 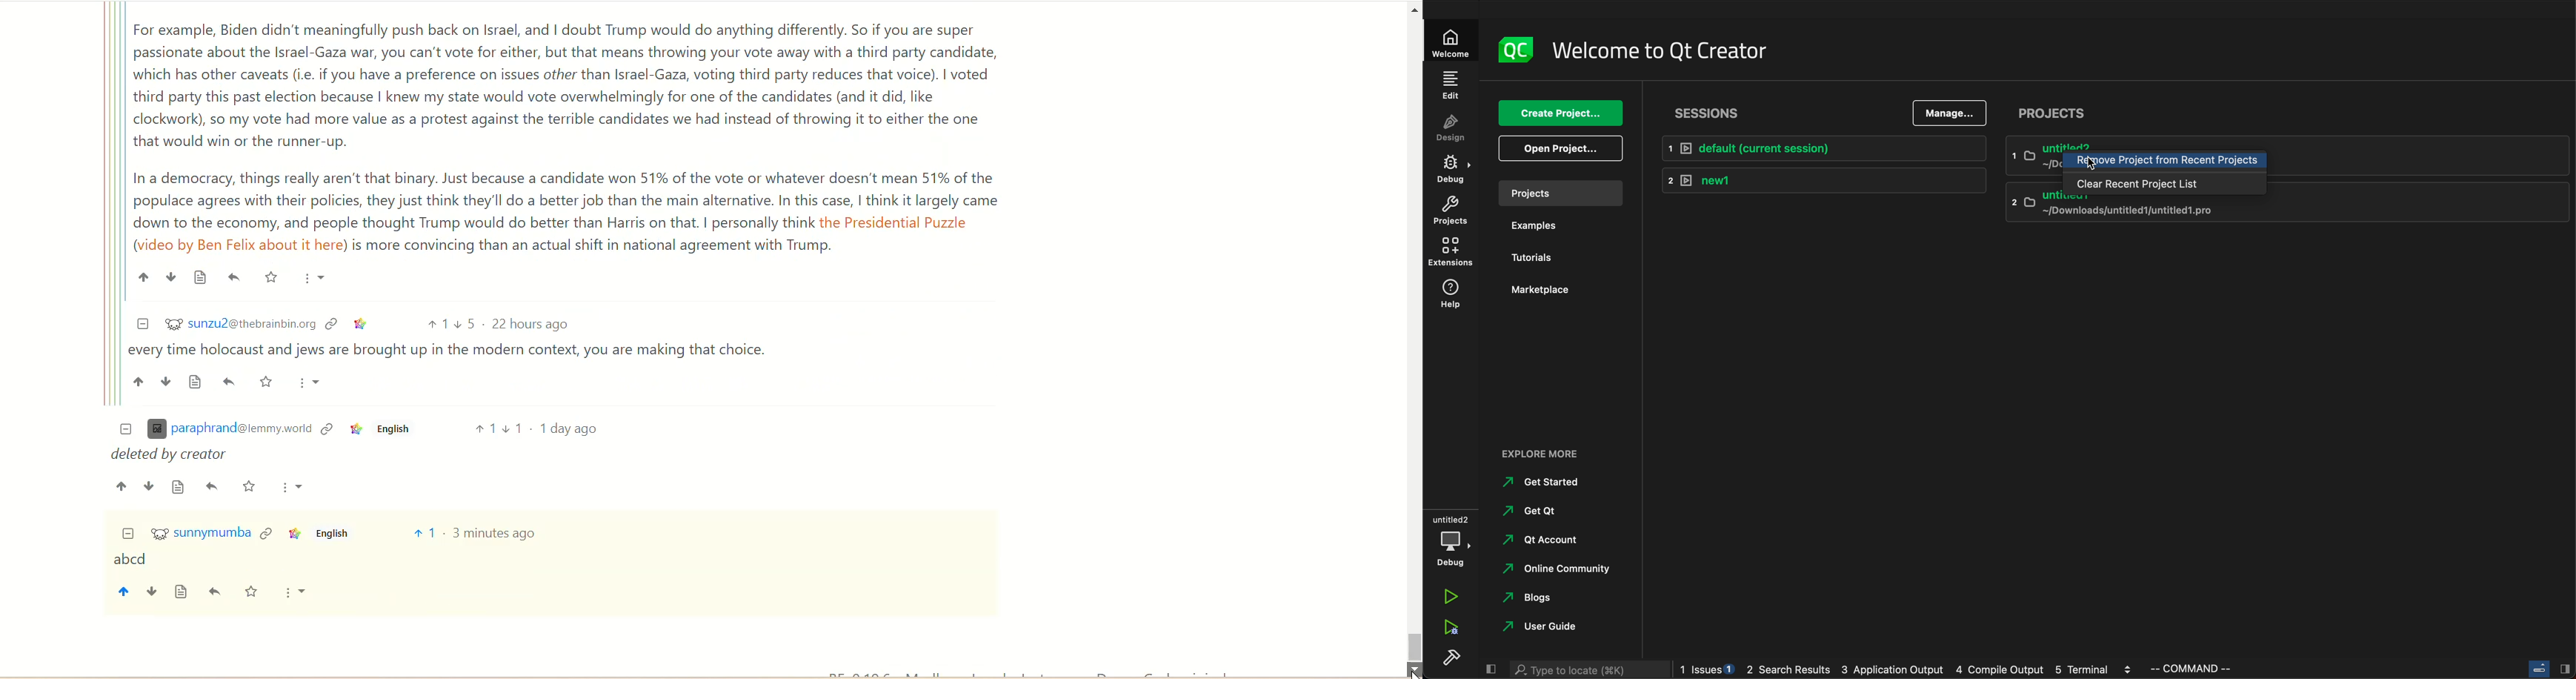 I want to click on | every time holocaust and jews are brought up in the modern context, you are making that choice., so click(x=449, y=351).